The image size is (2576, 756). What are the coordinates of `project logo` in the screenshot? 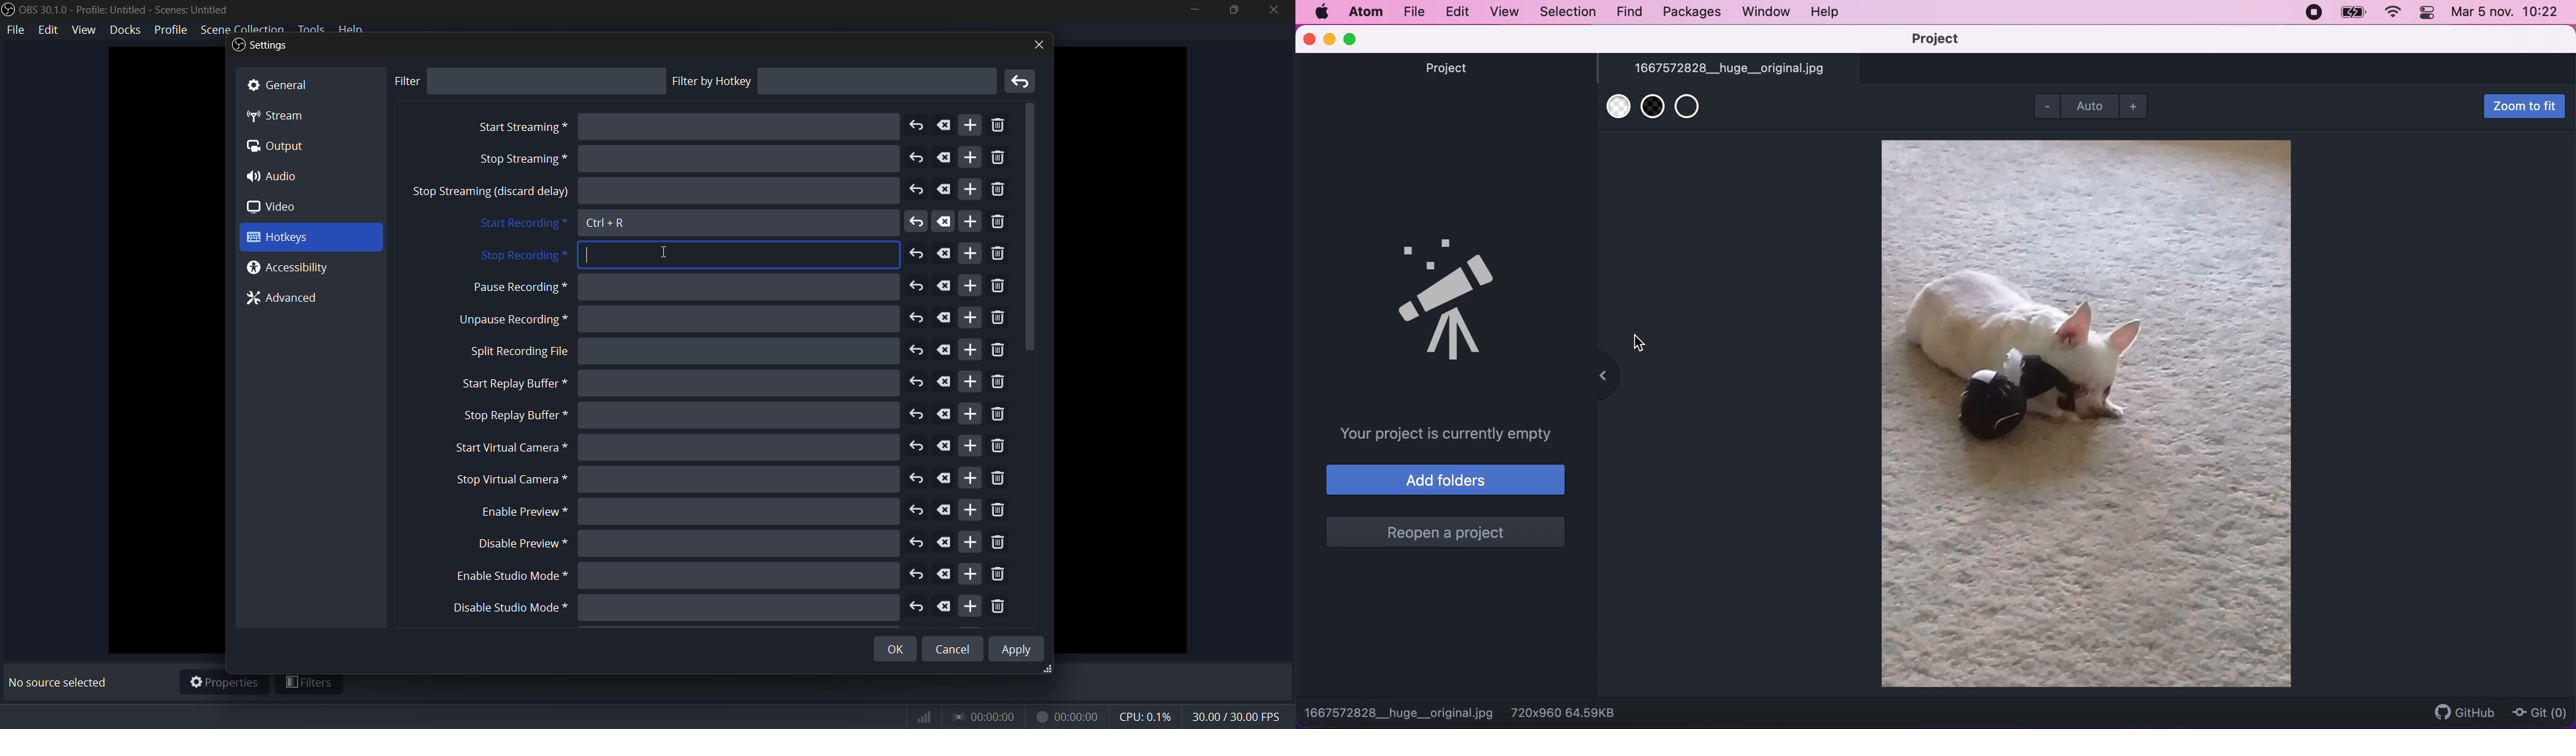 It's located at (1461, 295).